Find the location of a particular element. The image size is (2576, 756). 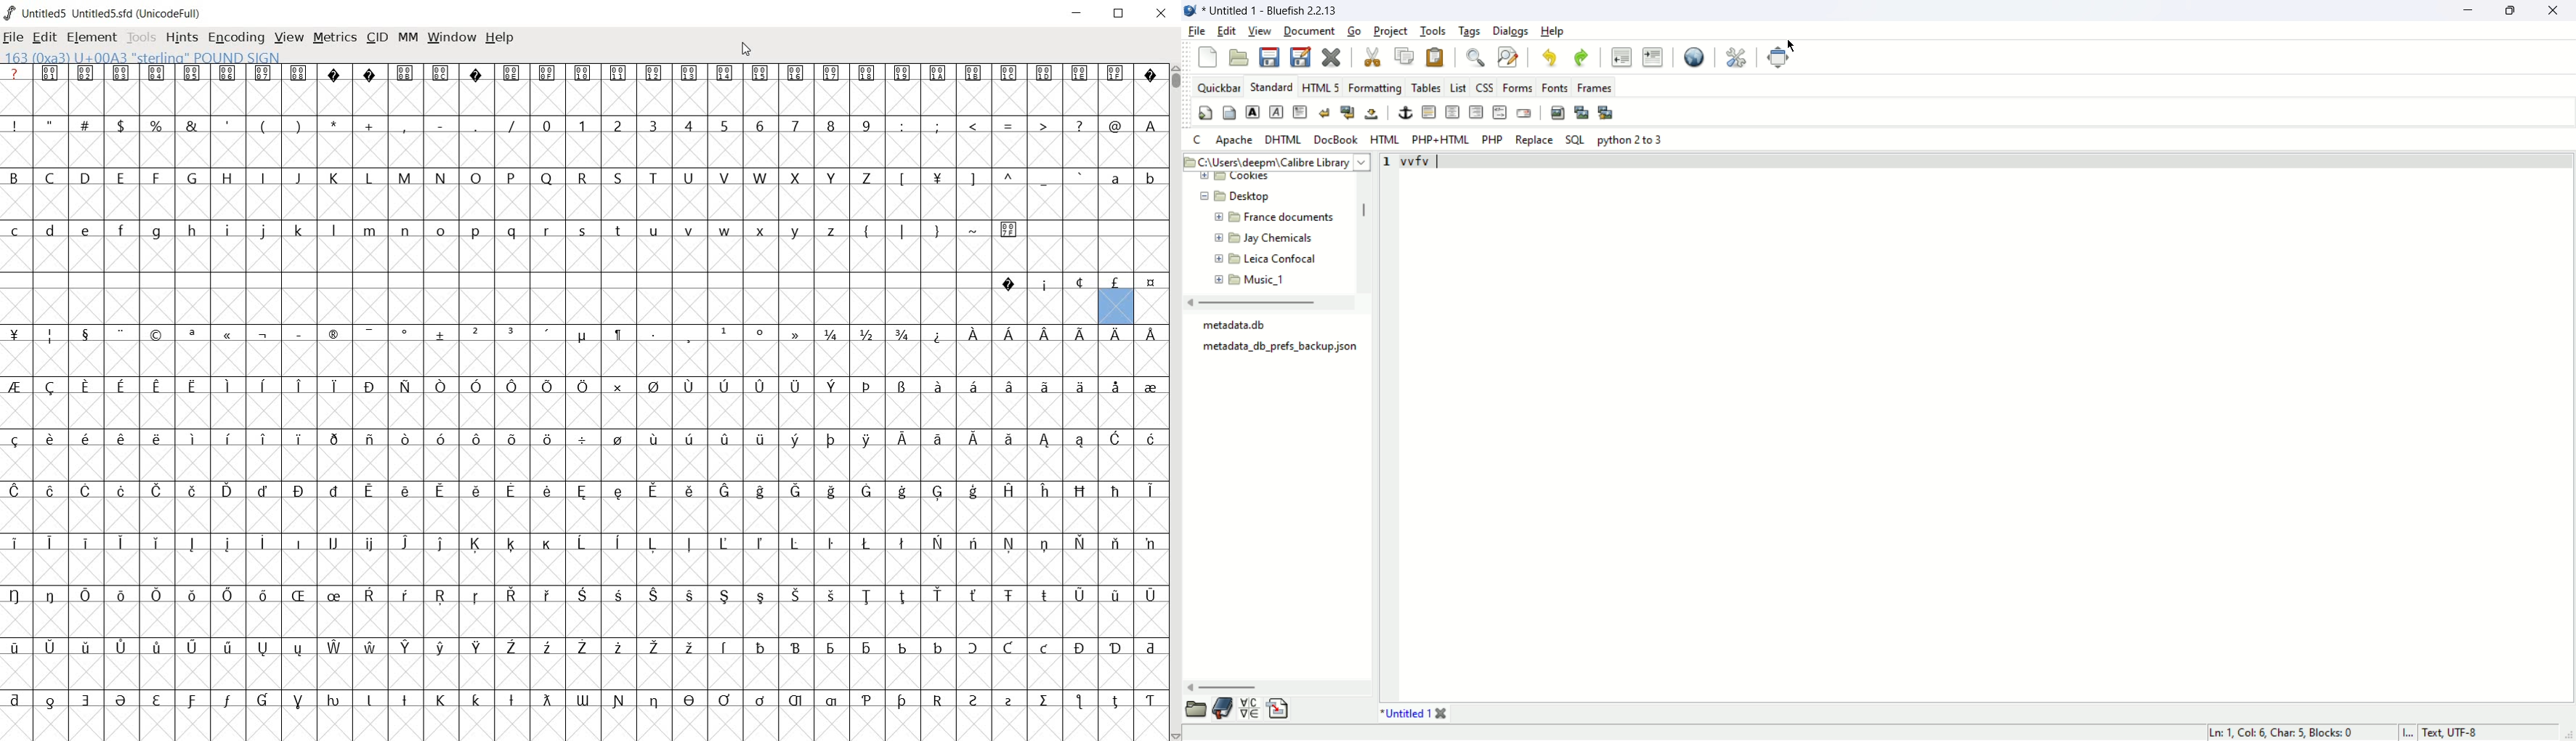

email is located at coordinates (1527, 111).